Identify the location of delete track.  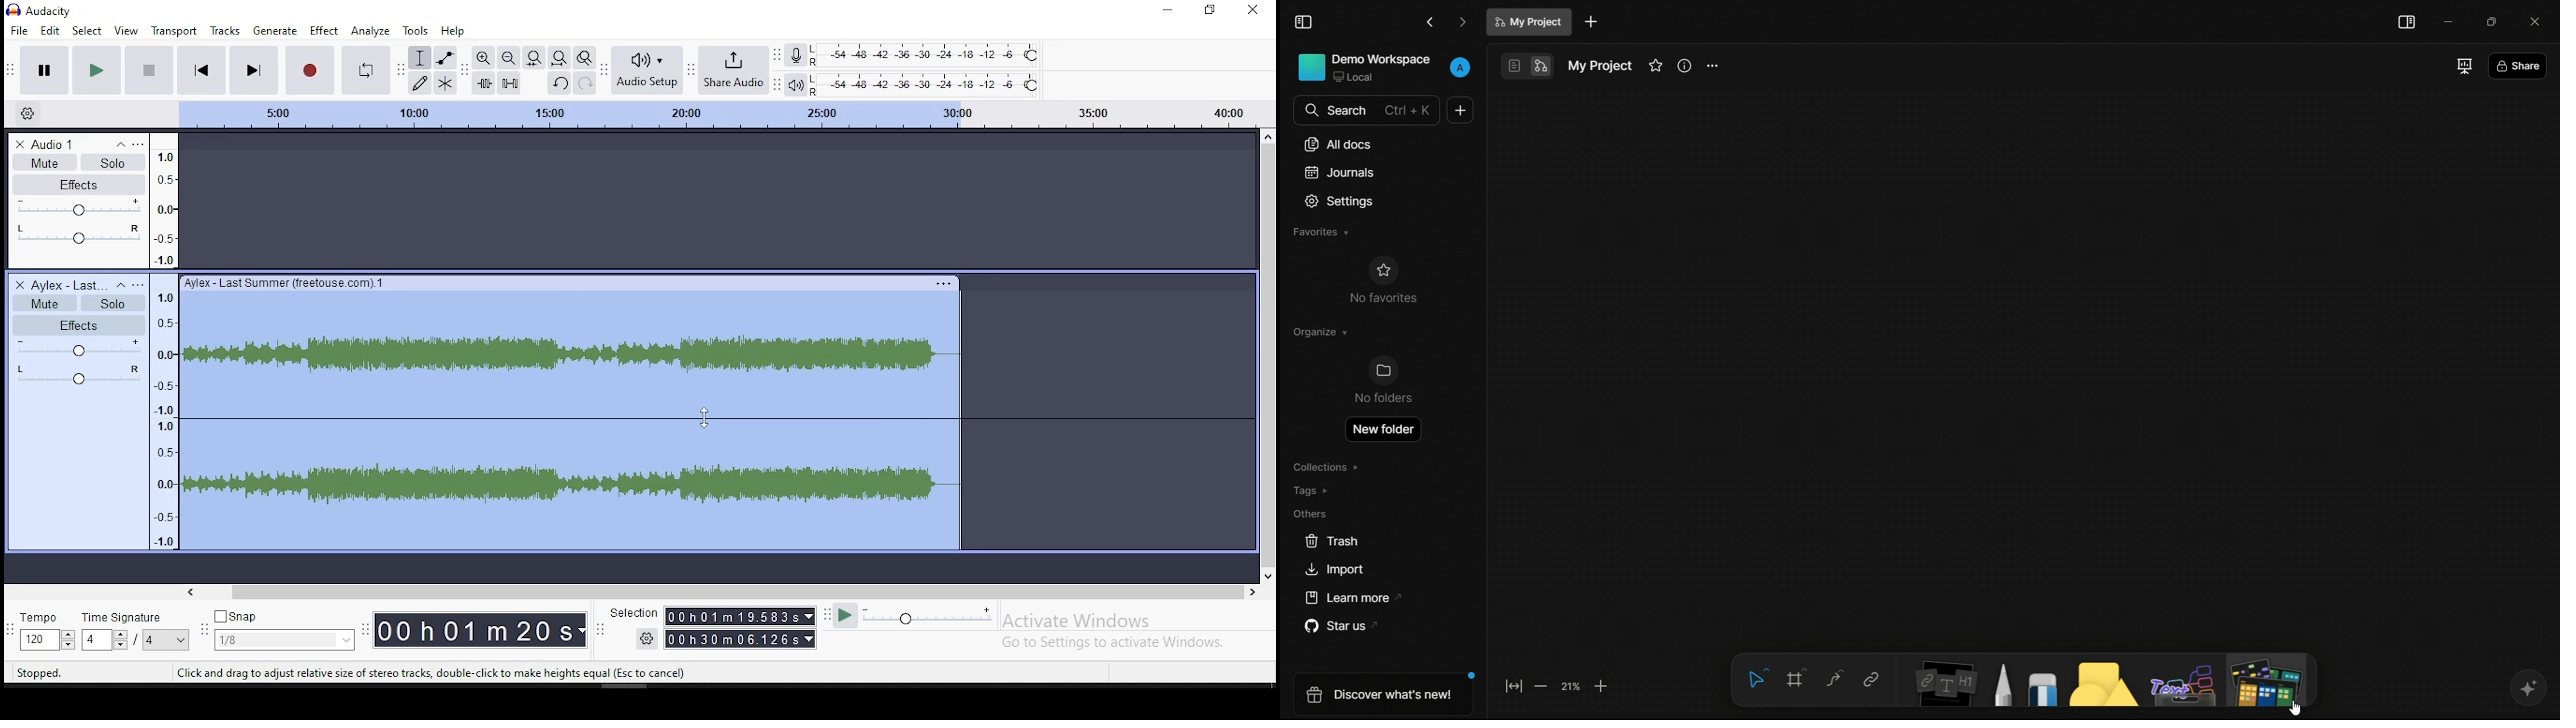
(16, 284).